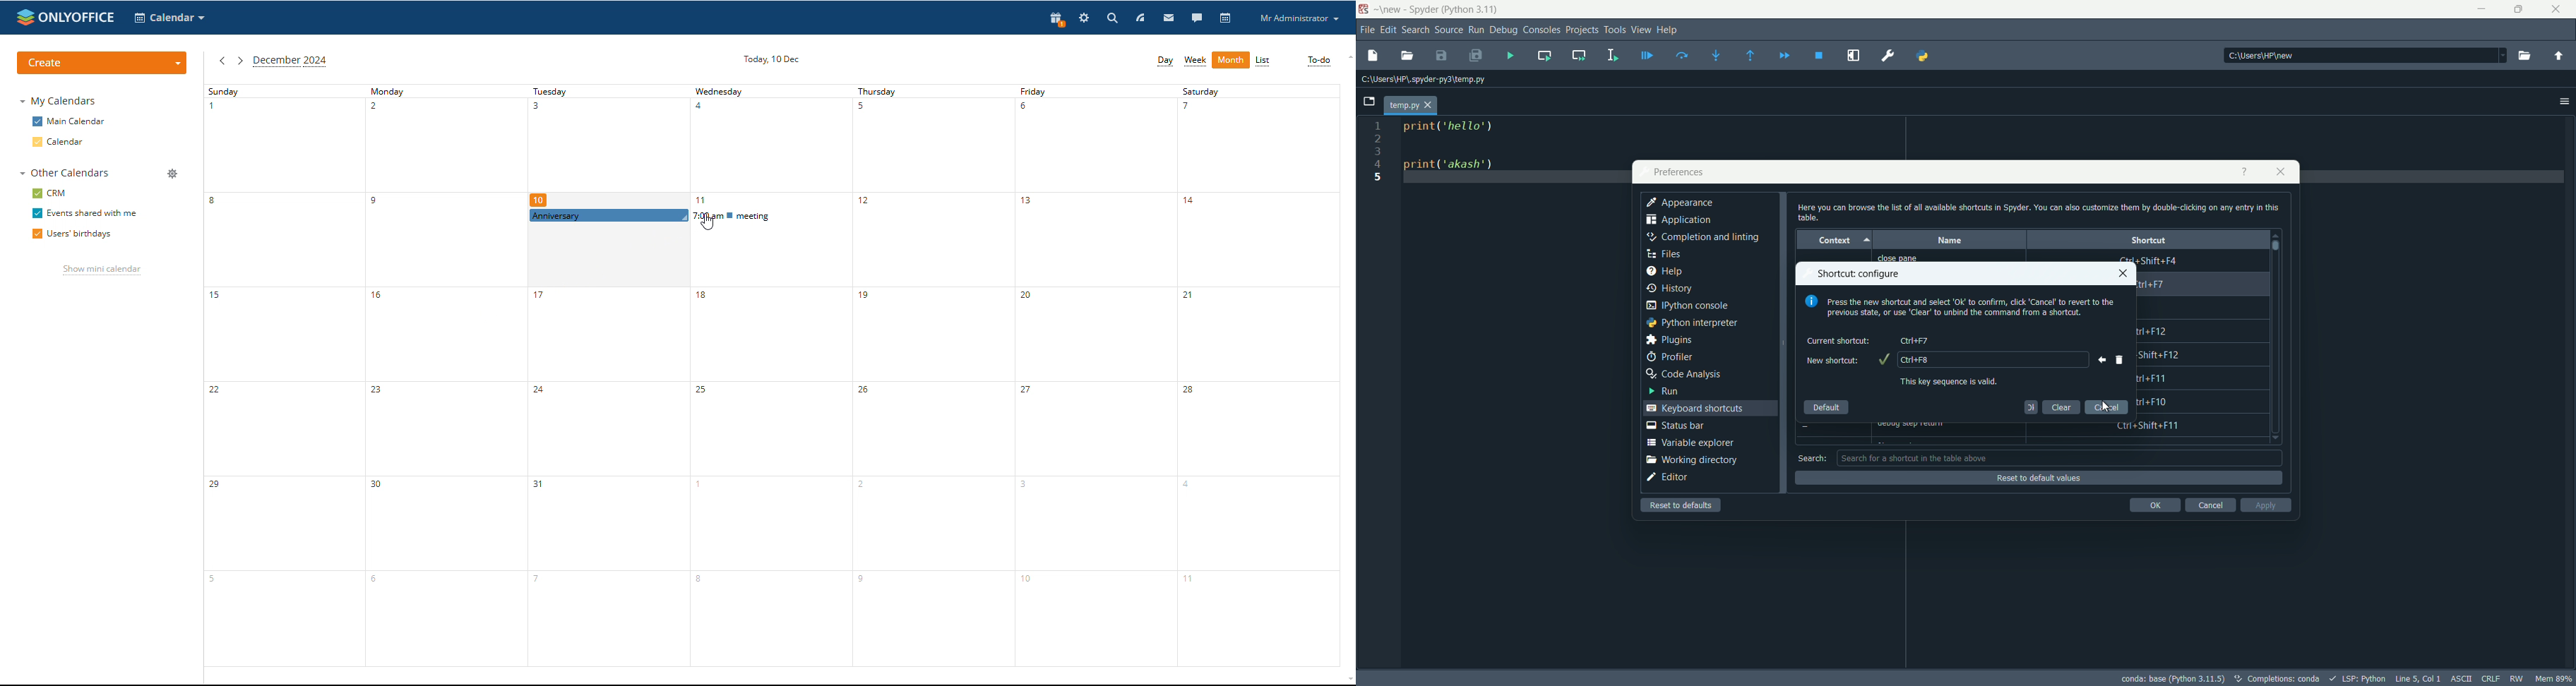 This screenshot has width=2576, height=700. What do you see at coordinates (1441, 57) in the screenshot?
I see `save file` at bounding box center [1441, 57].